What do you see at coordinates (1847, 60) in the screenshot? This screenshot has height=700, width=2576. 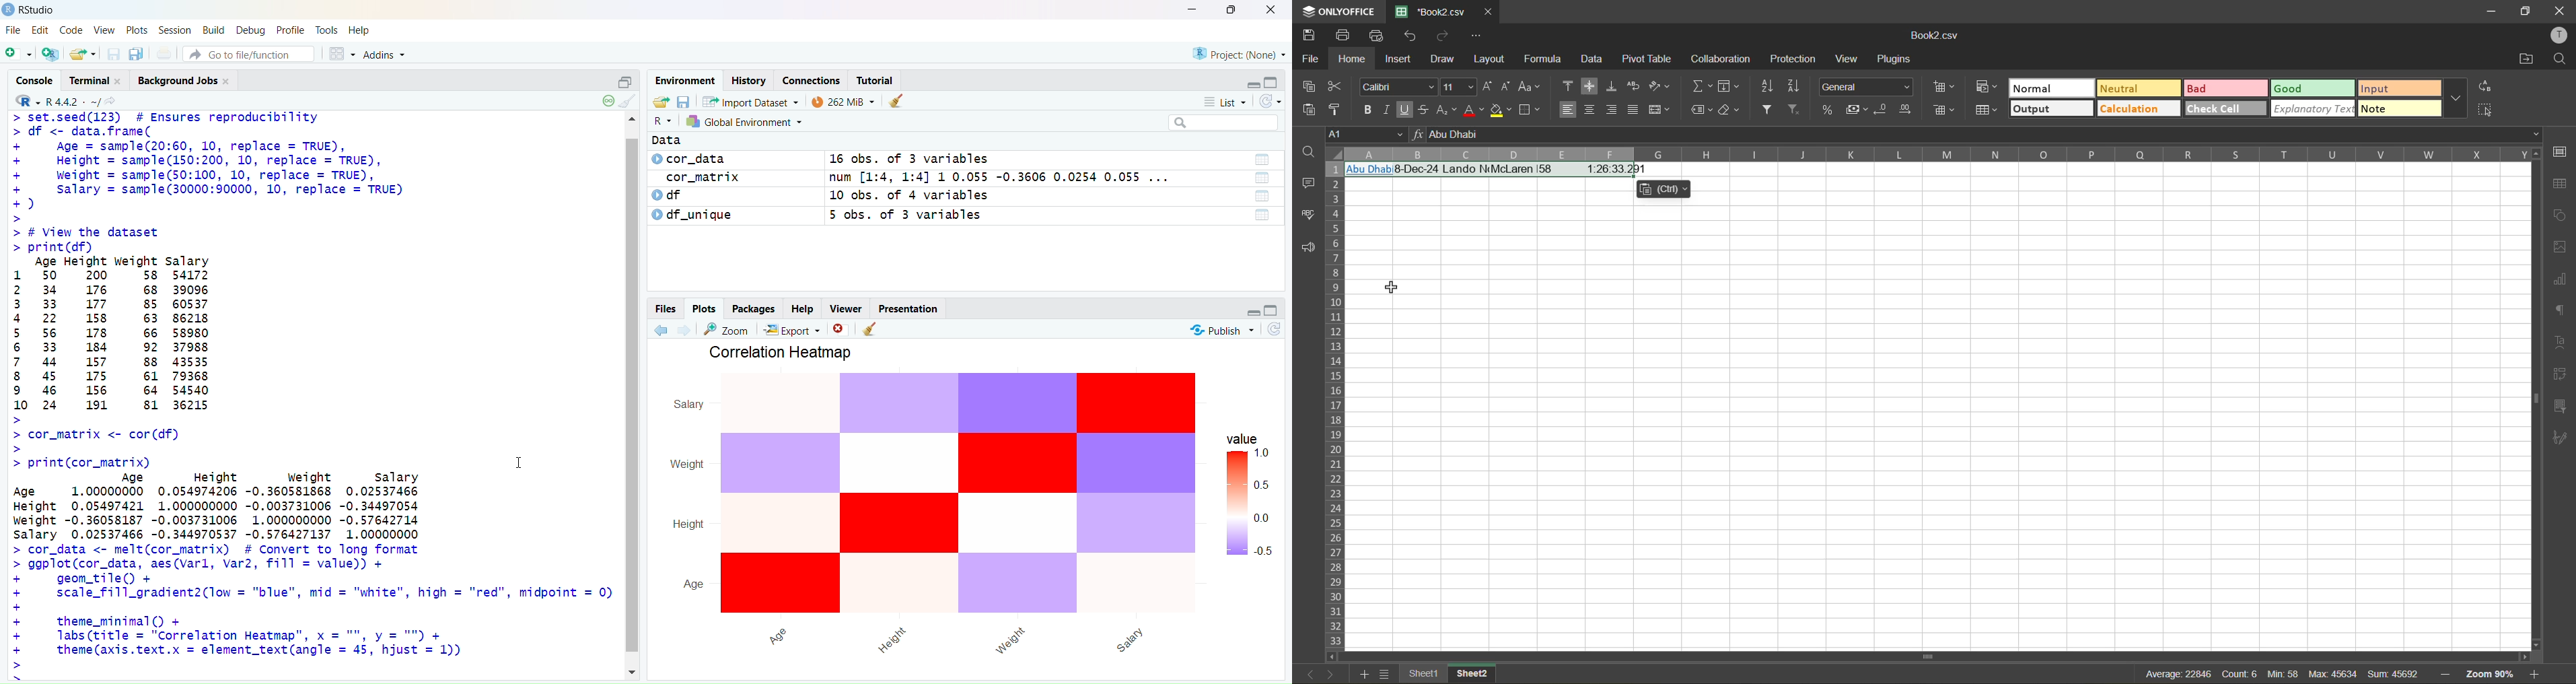 I see `view` at bounding box center [1847, 60].